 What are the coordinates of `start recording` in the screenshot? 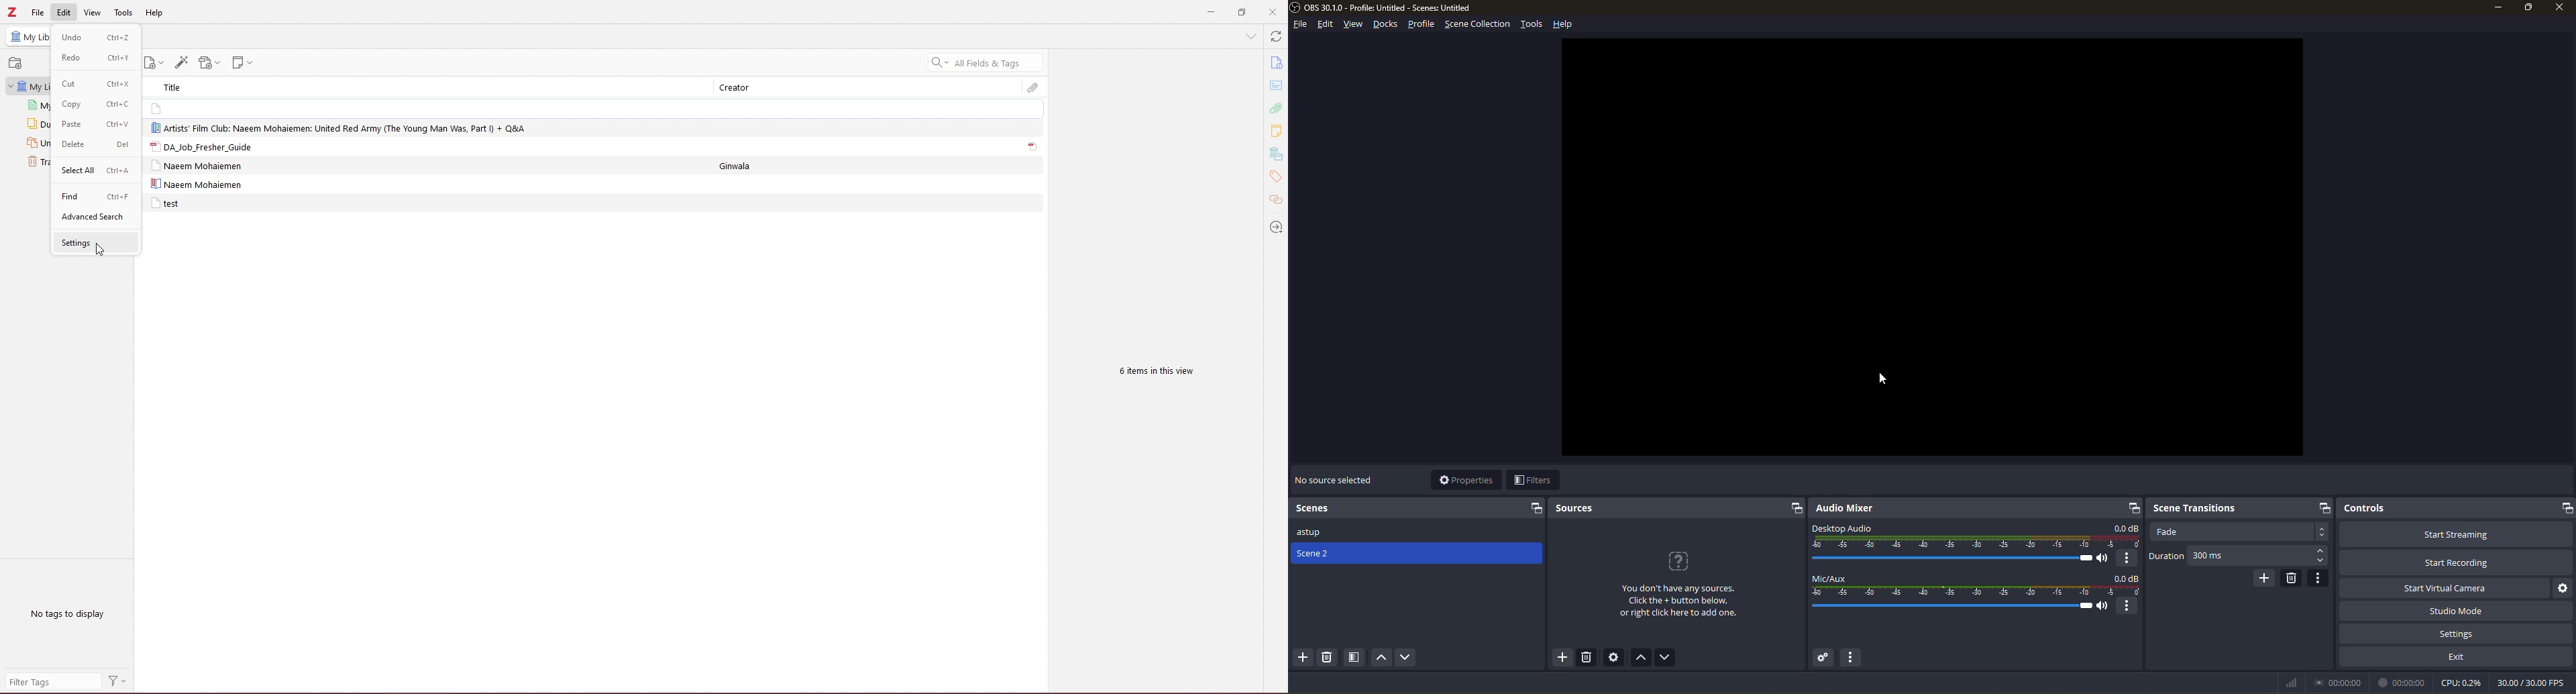 It's located at (2457, 562).